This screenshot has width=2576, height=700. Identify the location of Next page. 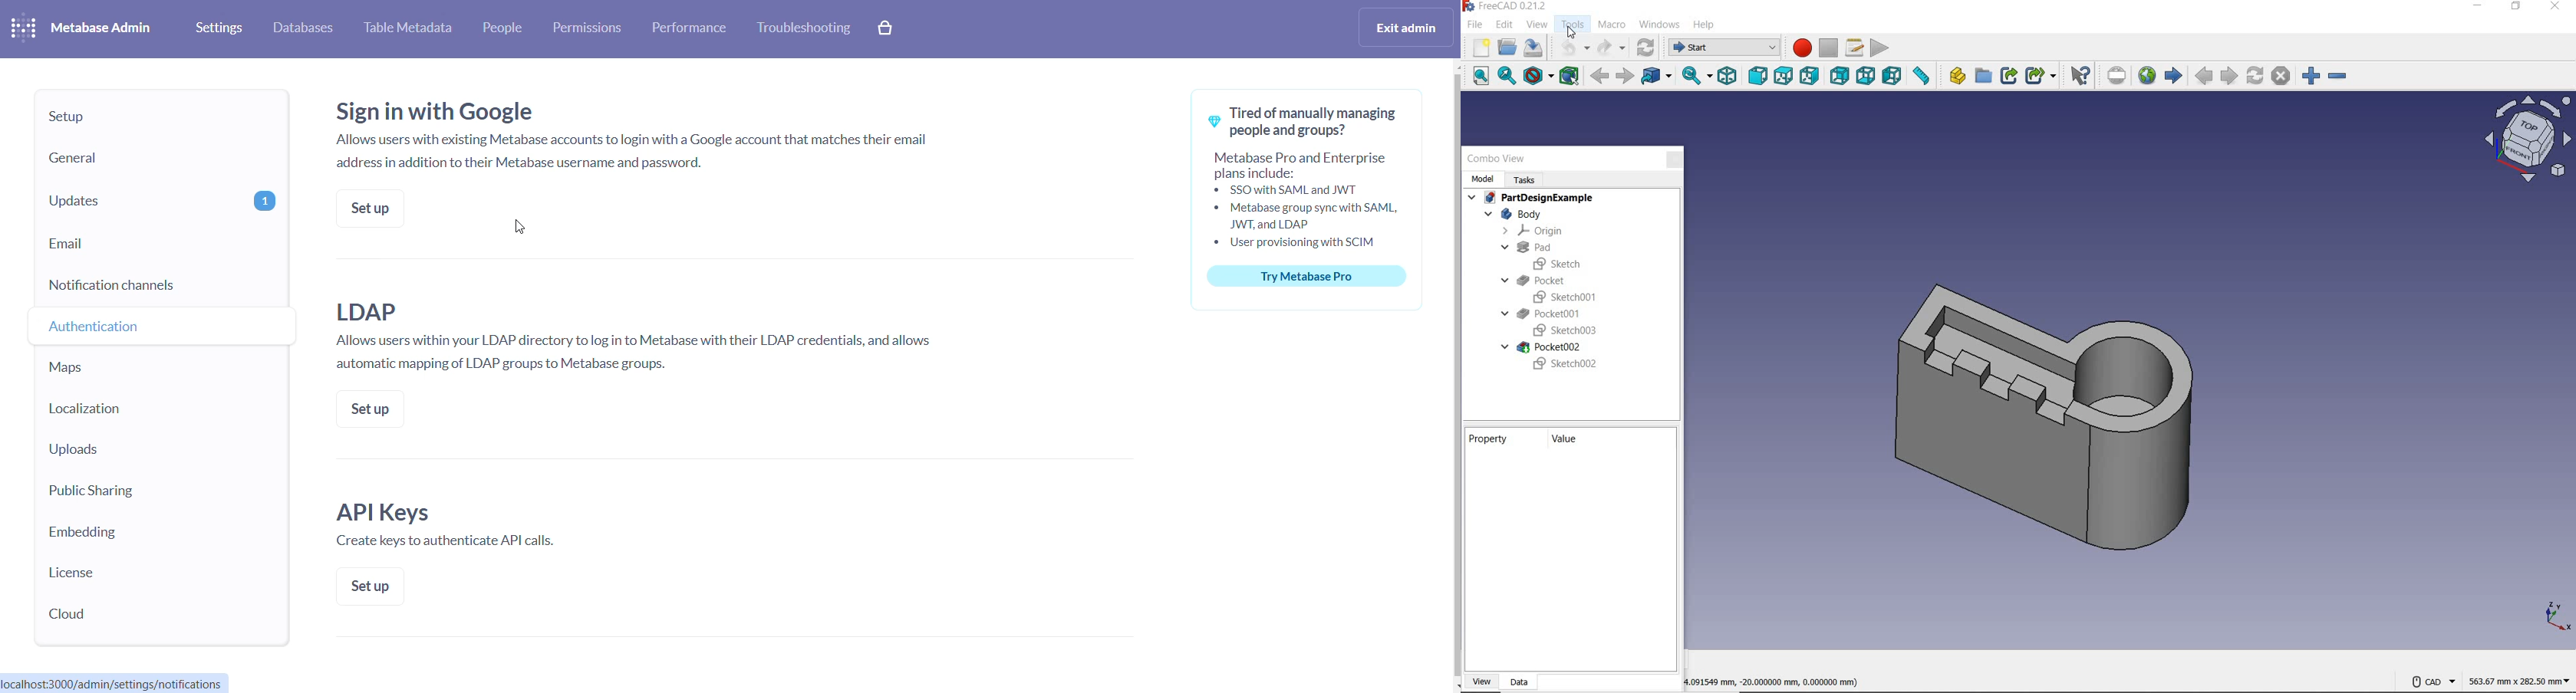
(2231, 76).